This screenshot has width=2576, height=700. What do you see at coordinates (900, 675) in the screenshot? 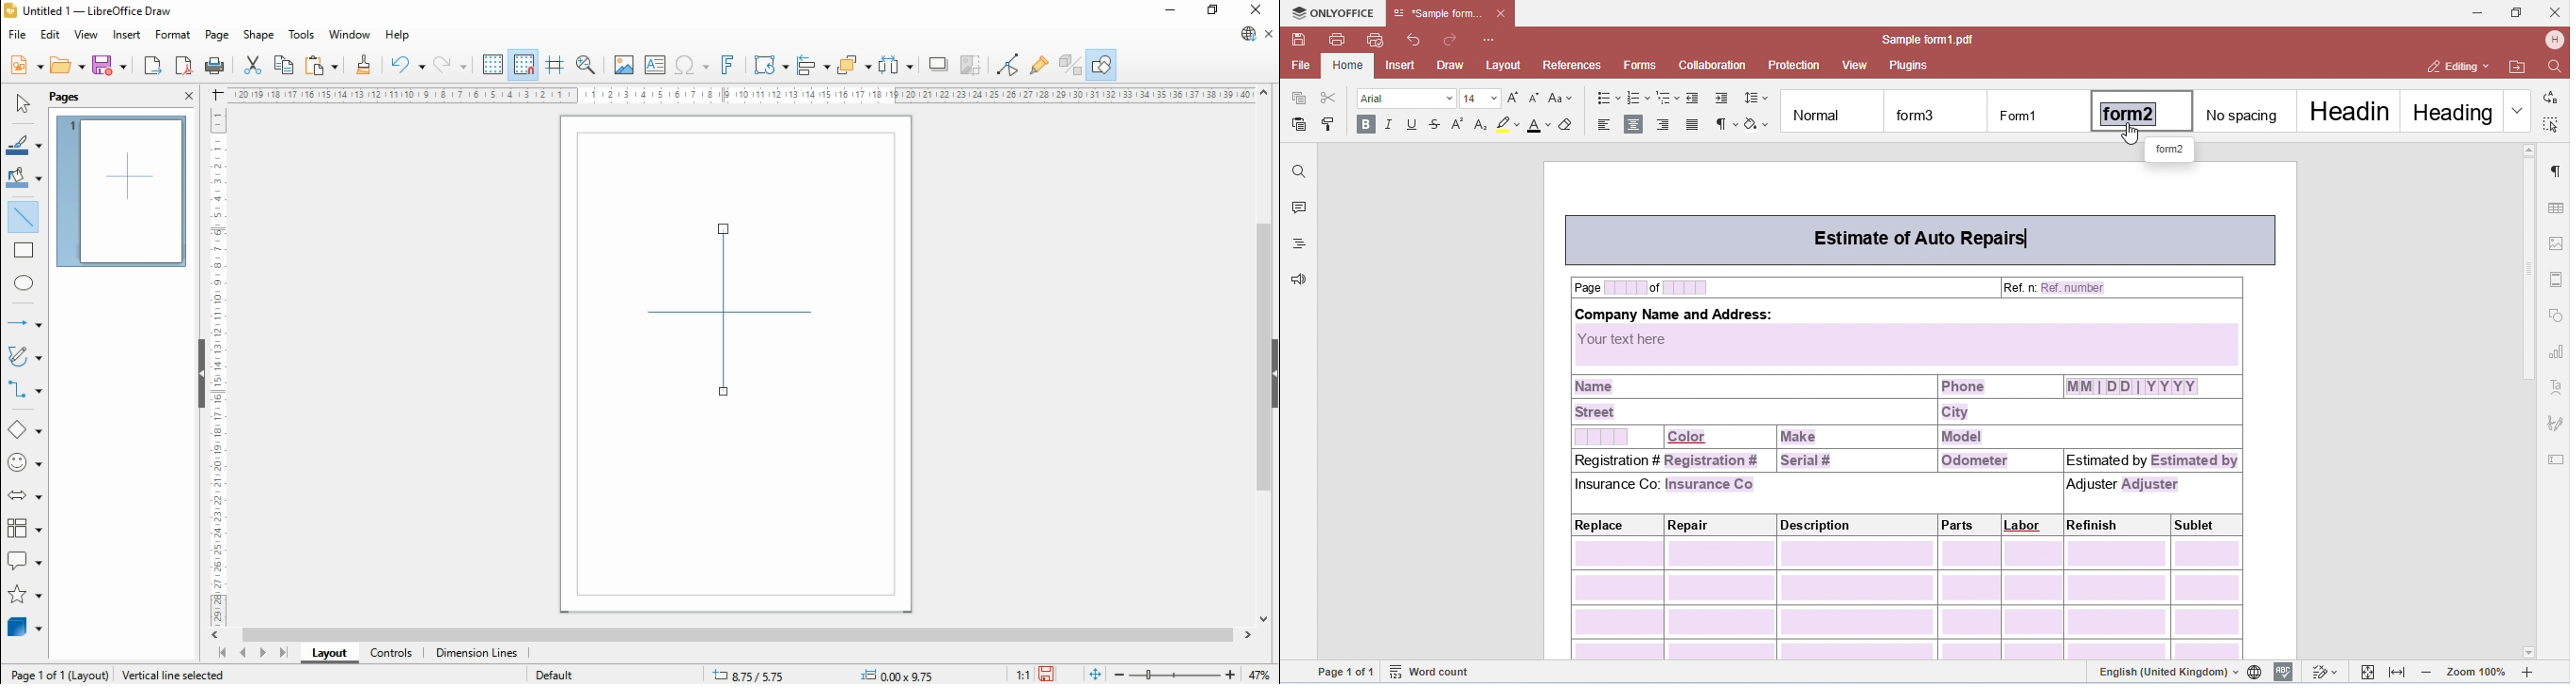
I see `0.00x0.00` at bounding box center [900, 675].